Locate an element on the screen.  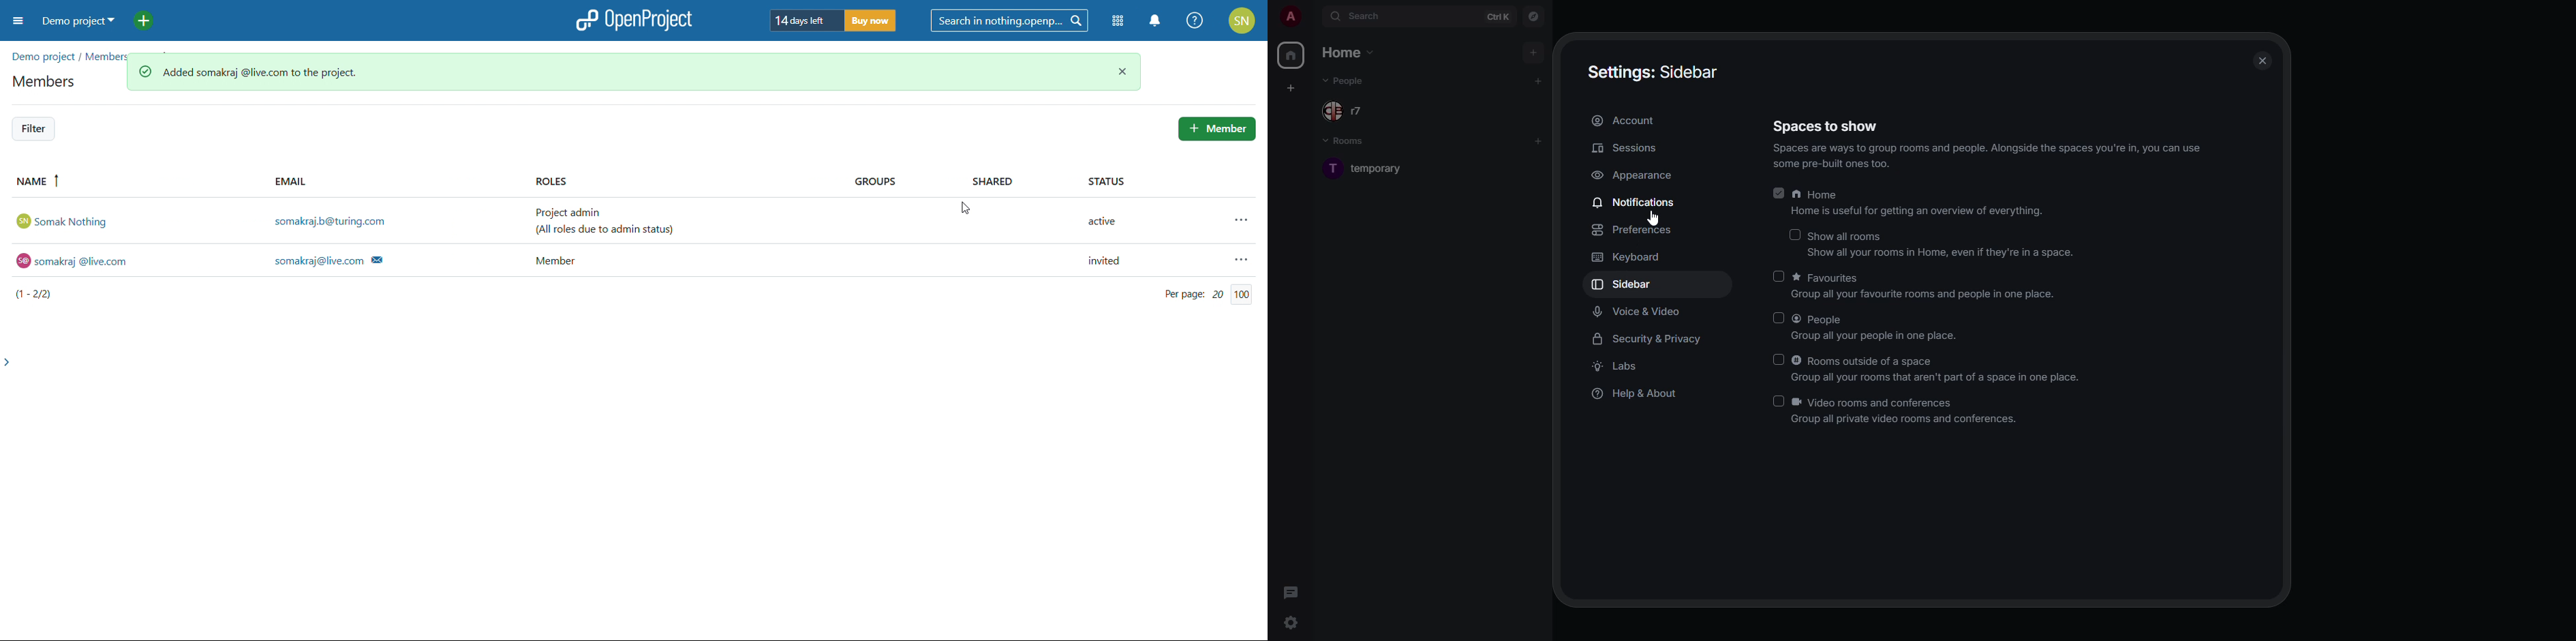
people is located at coordinates (1350, 83).